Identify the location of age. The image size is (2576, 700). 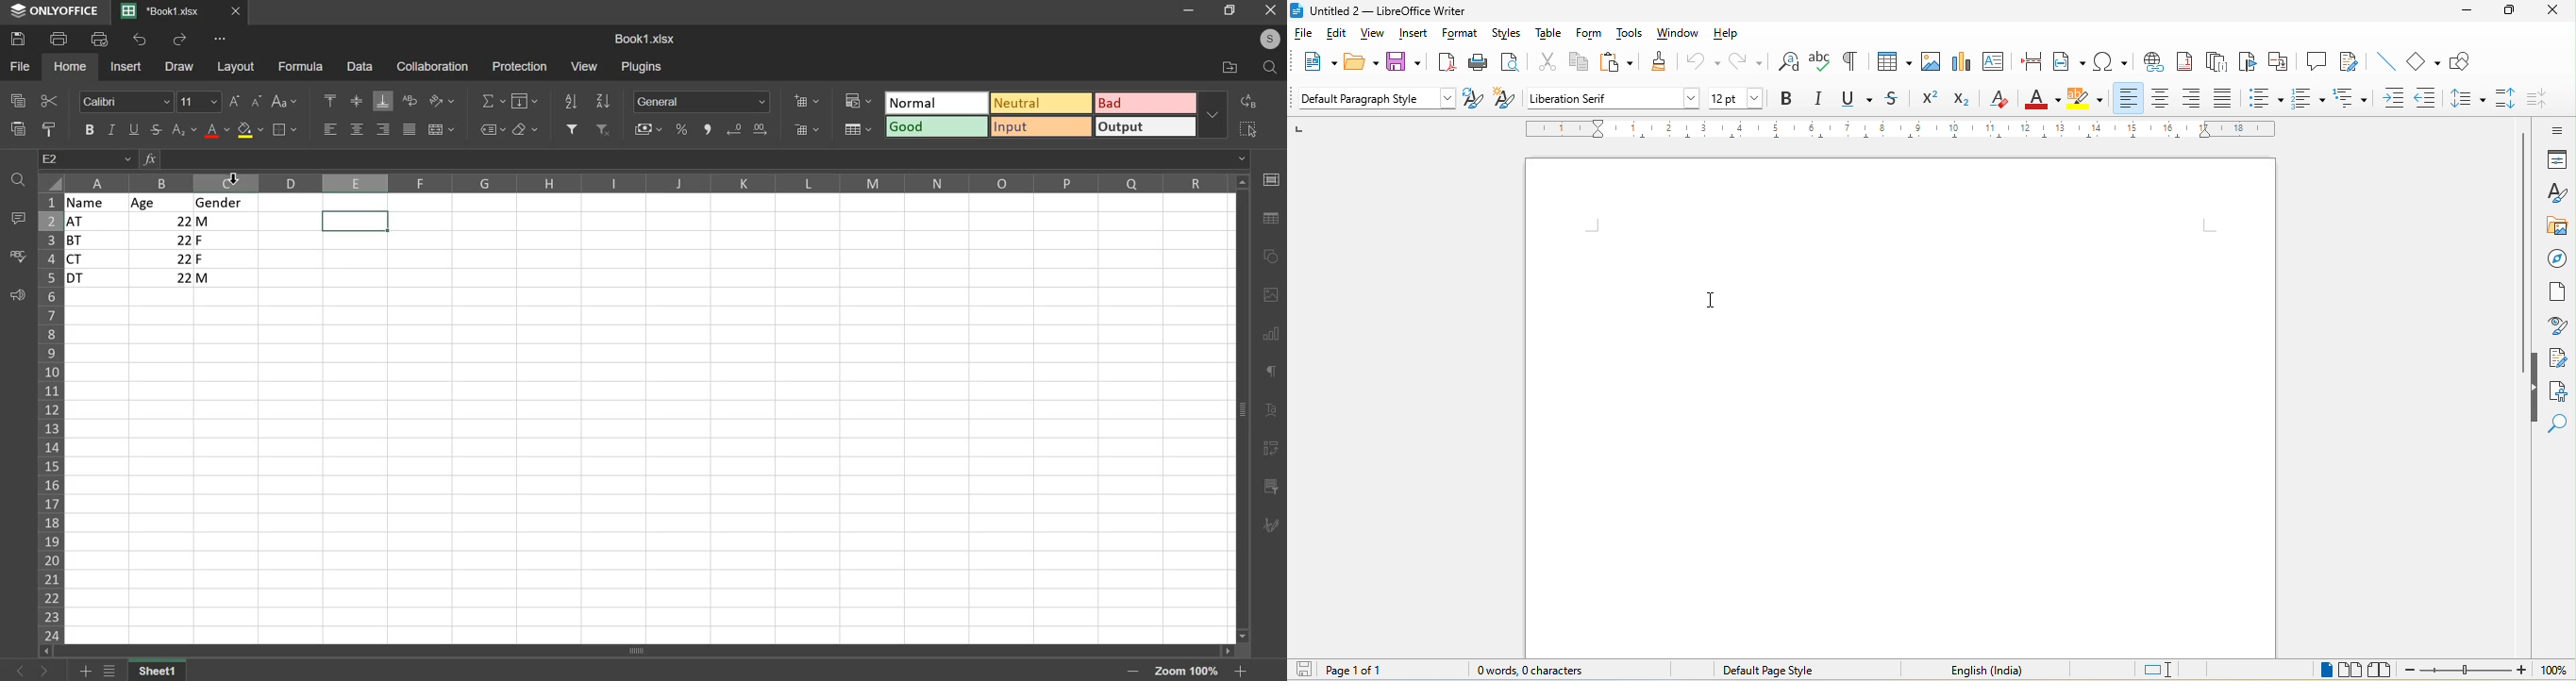
(162, 203).